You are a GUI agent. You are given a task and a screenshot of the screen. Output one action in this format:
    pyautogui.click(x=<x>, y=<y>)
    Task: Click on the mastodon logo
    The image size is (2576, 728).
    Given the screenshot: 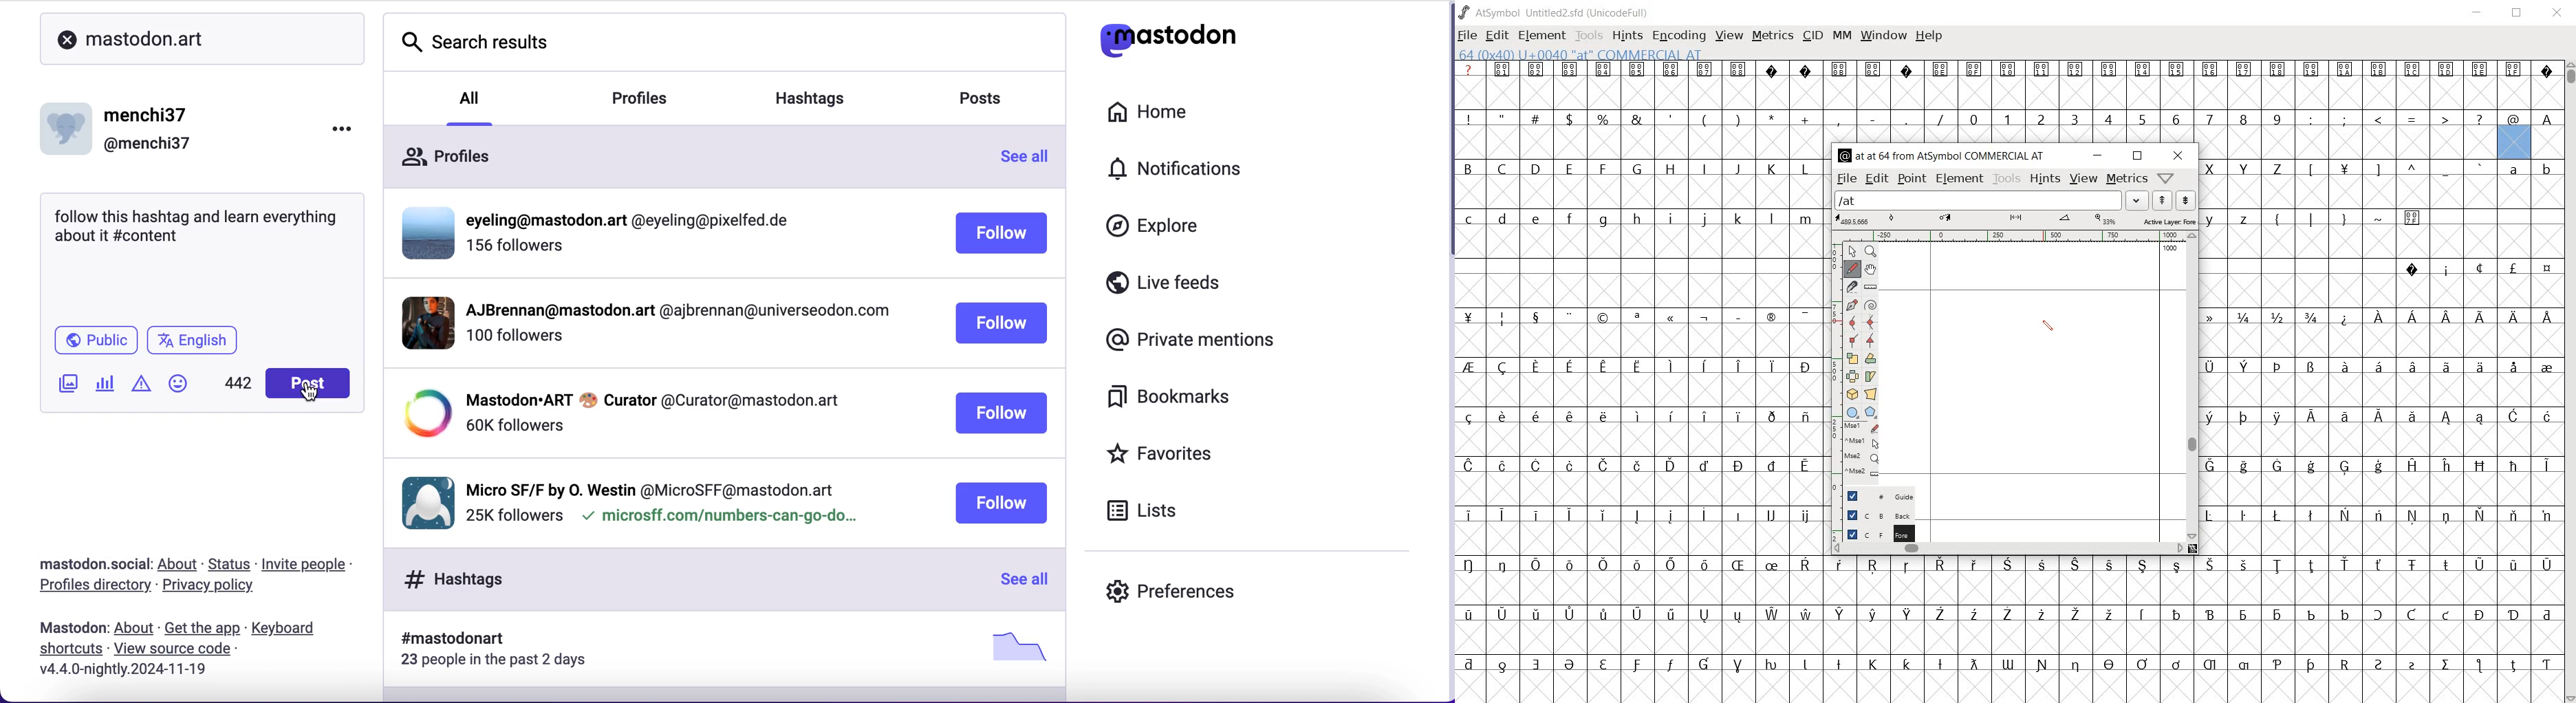 What is the action you would take?
    pyautogui.click(x=1170, y=36)
    